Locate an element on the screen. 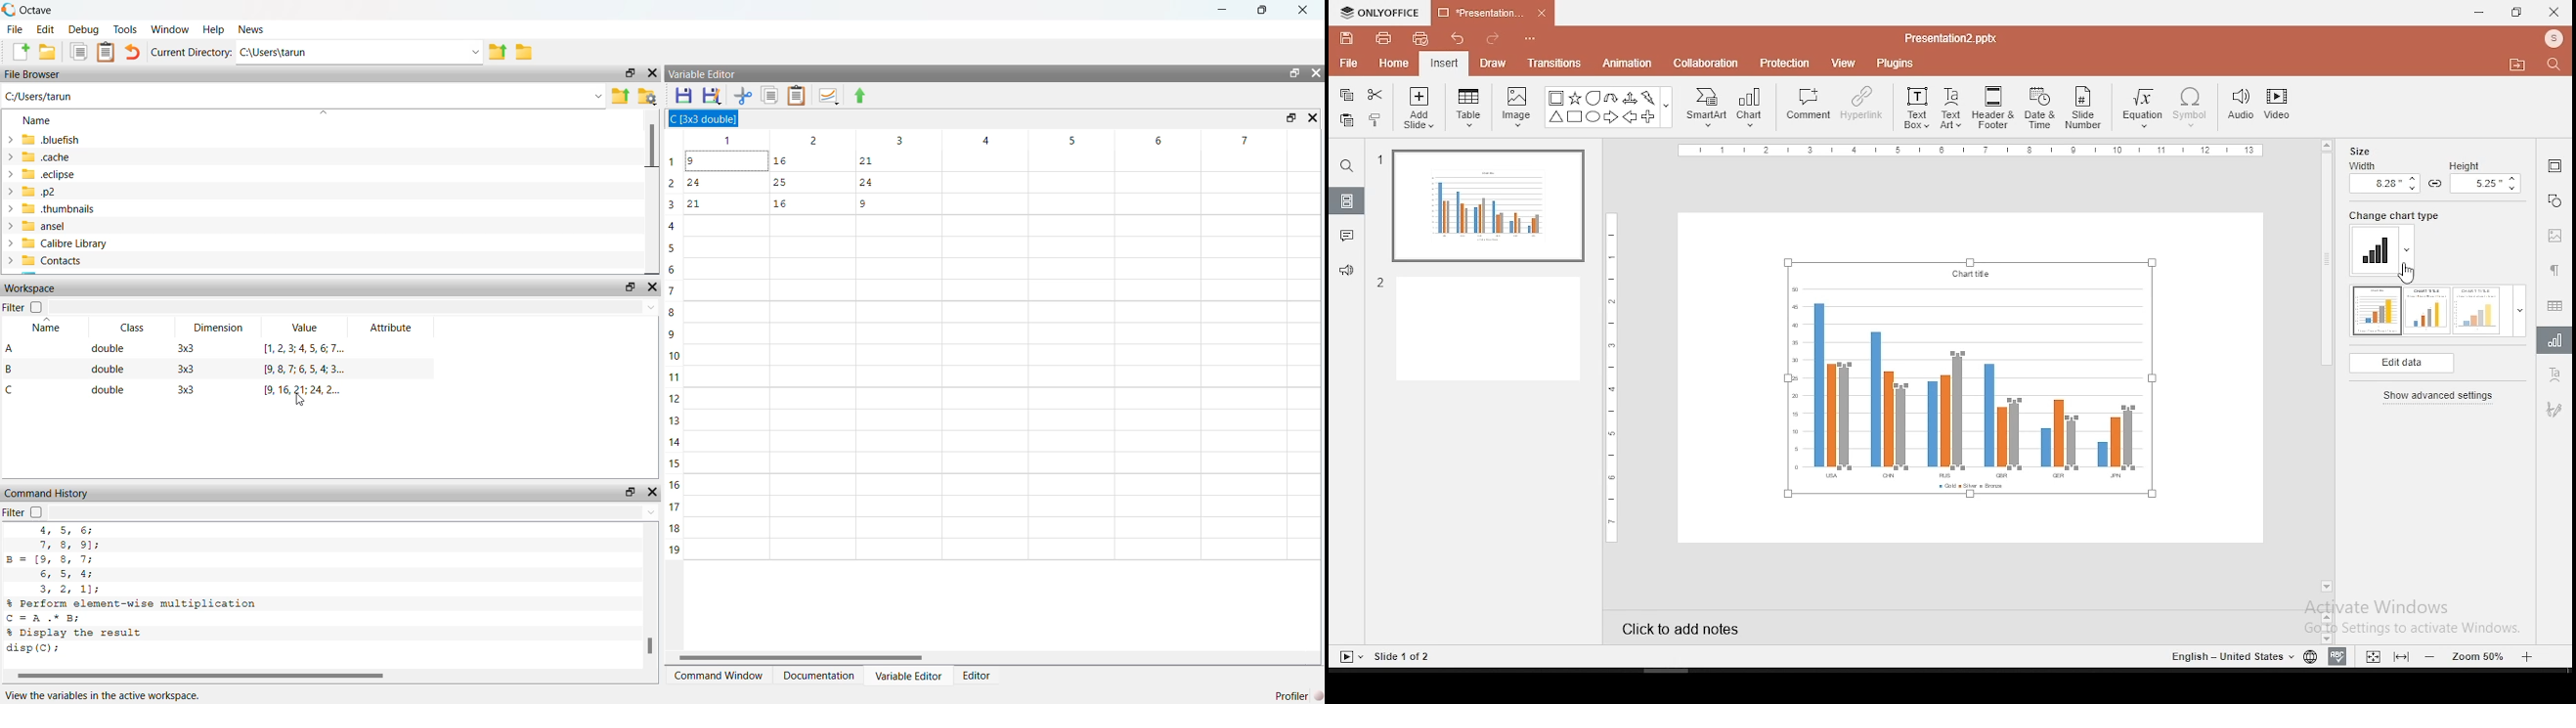 The height and width of the screenshot is (728, 2576). eclipse is located at coordinates (42, 175).